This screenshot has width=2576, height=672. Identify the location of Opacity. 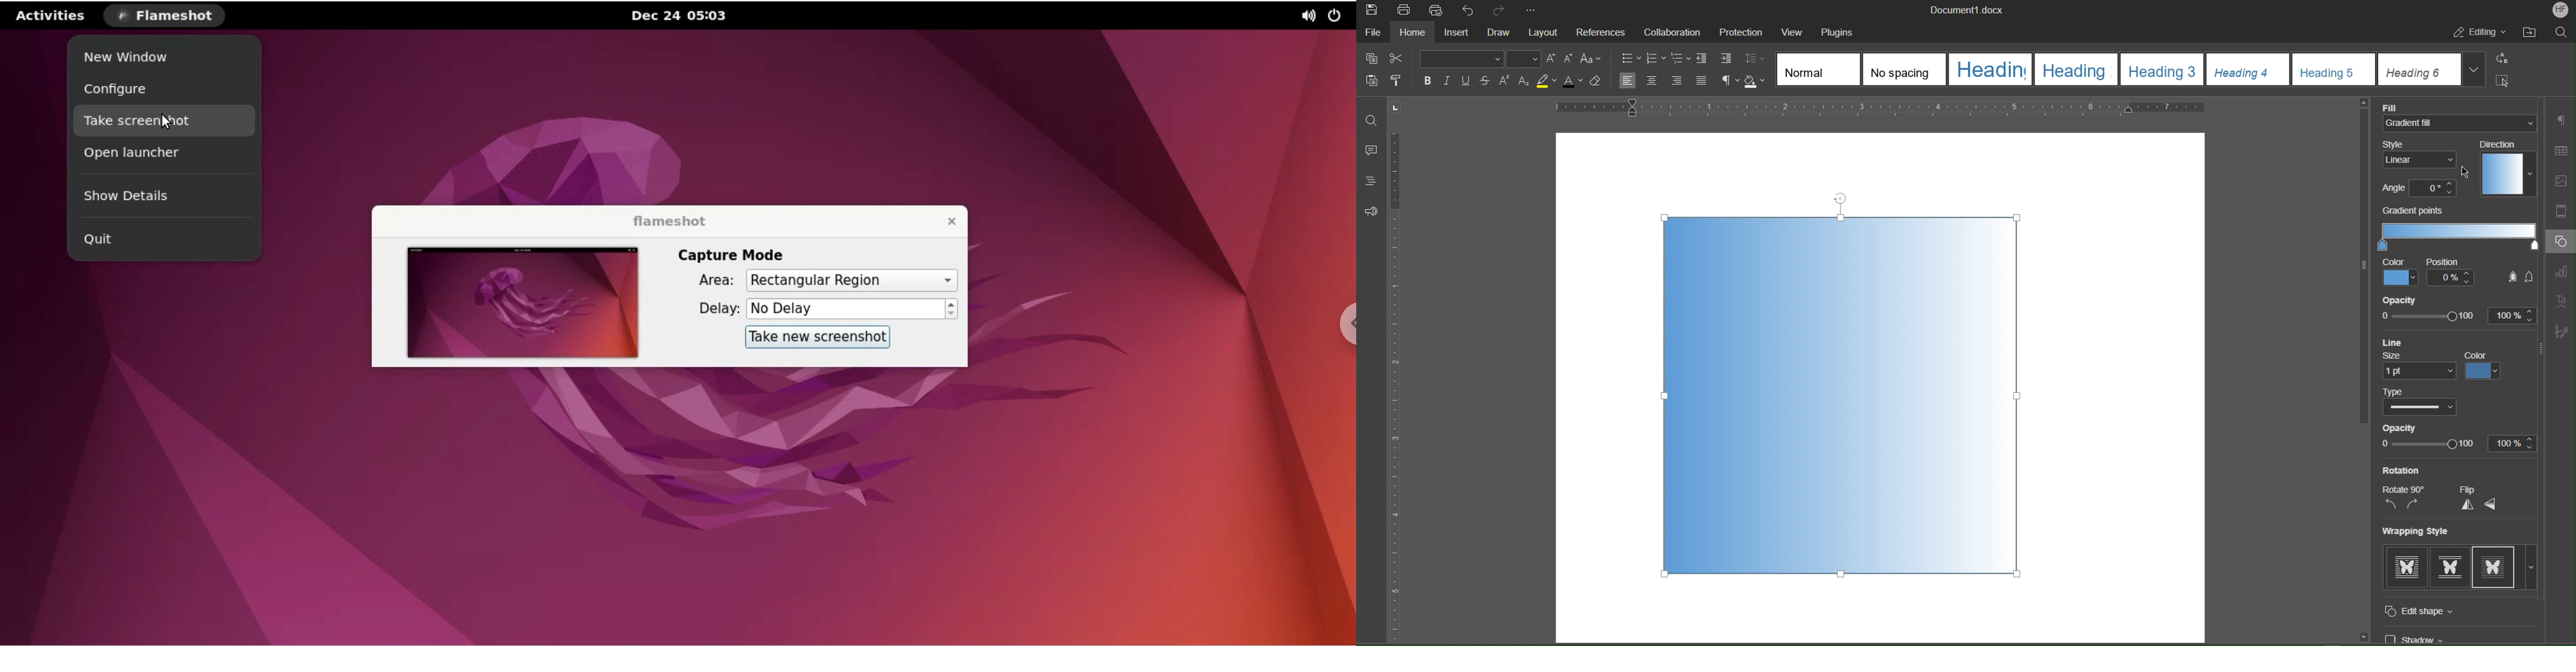
(2416, 298).